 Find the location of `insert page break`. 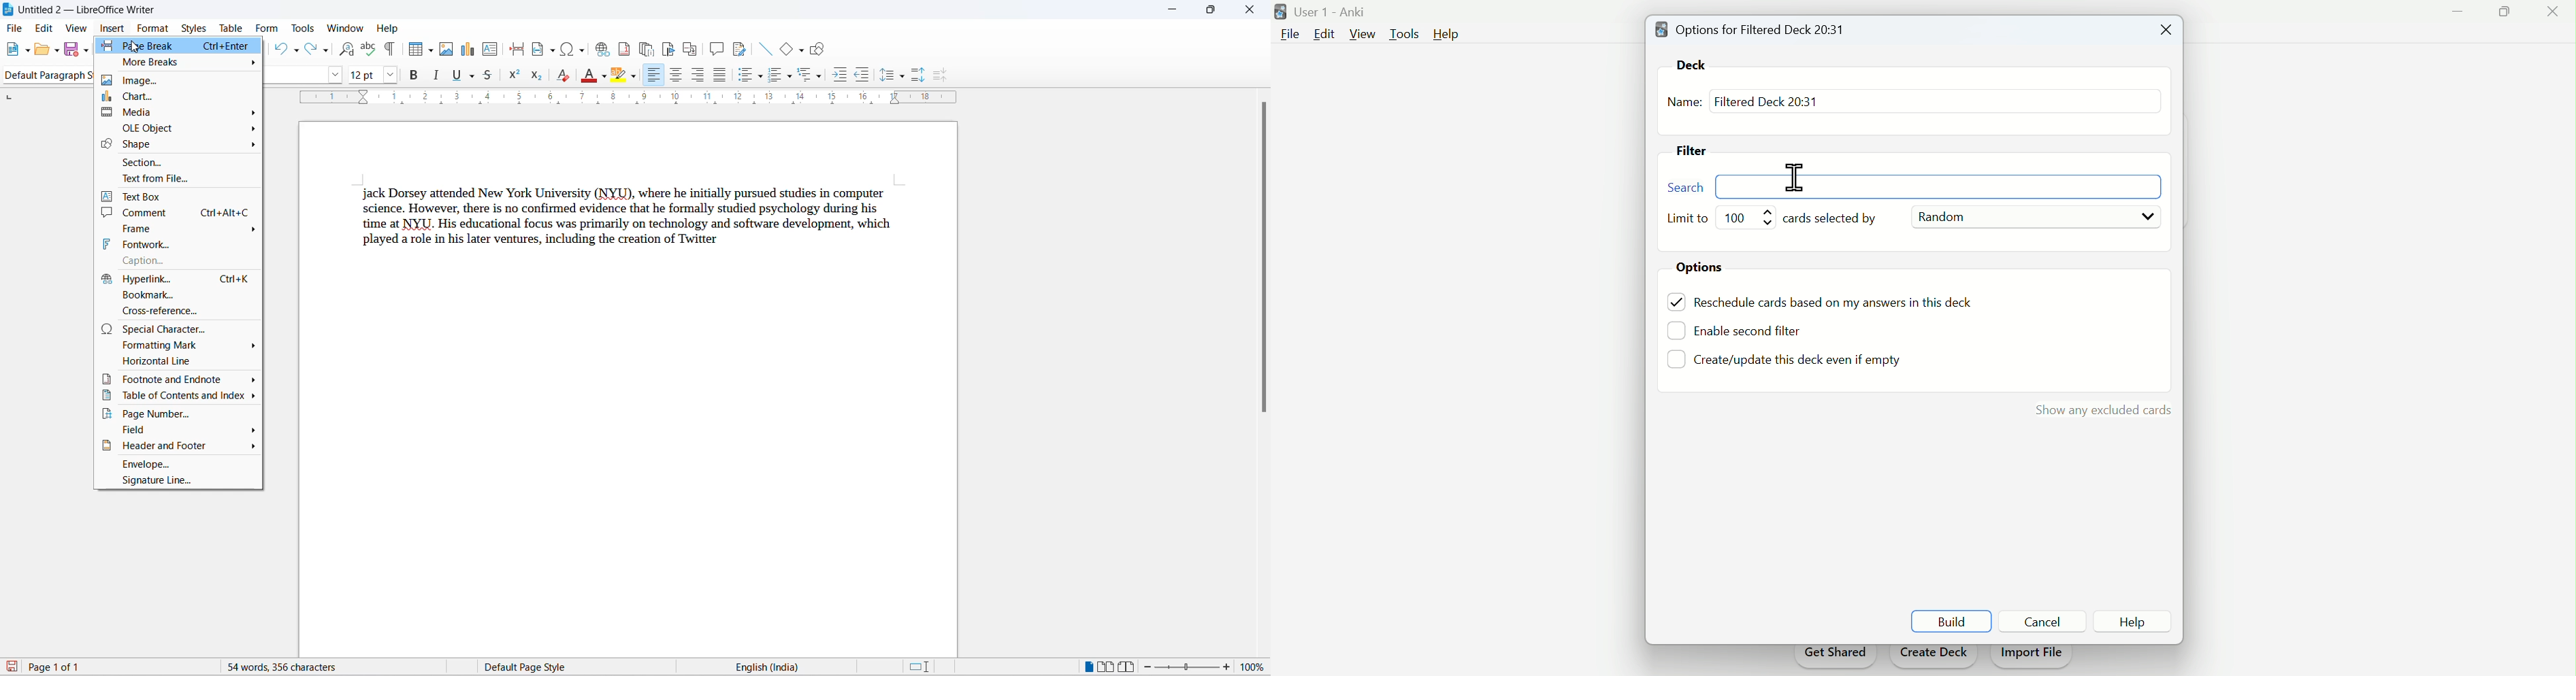

insert page break is located at coordinates (516, 48).